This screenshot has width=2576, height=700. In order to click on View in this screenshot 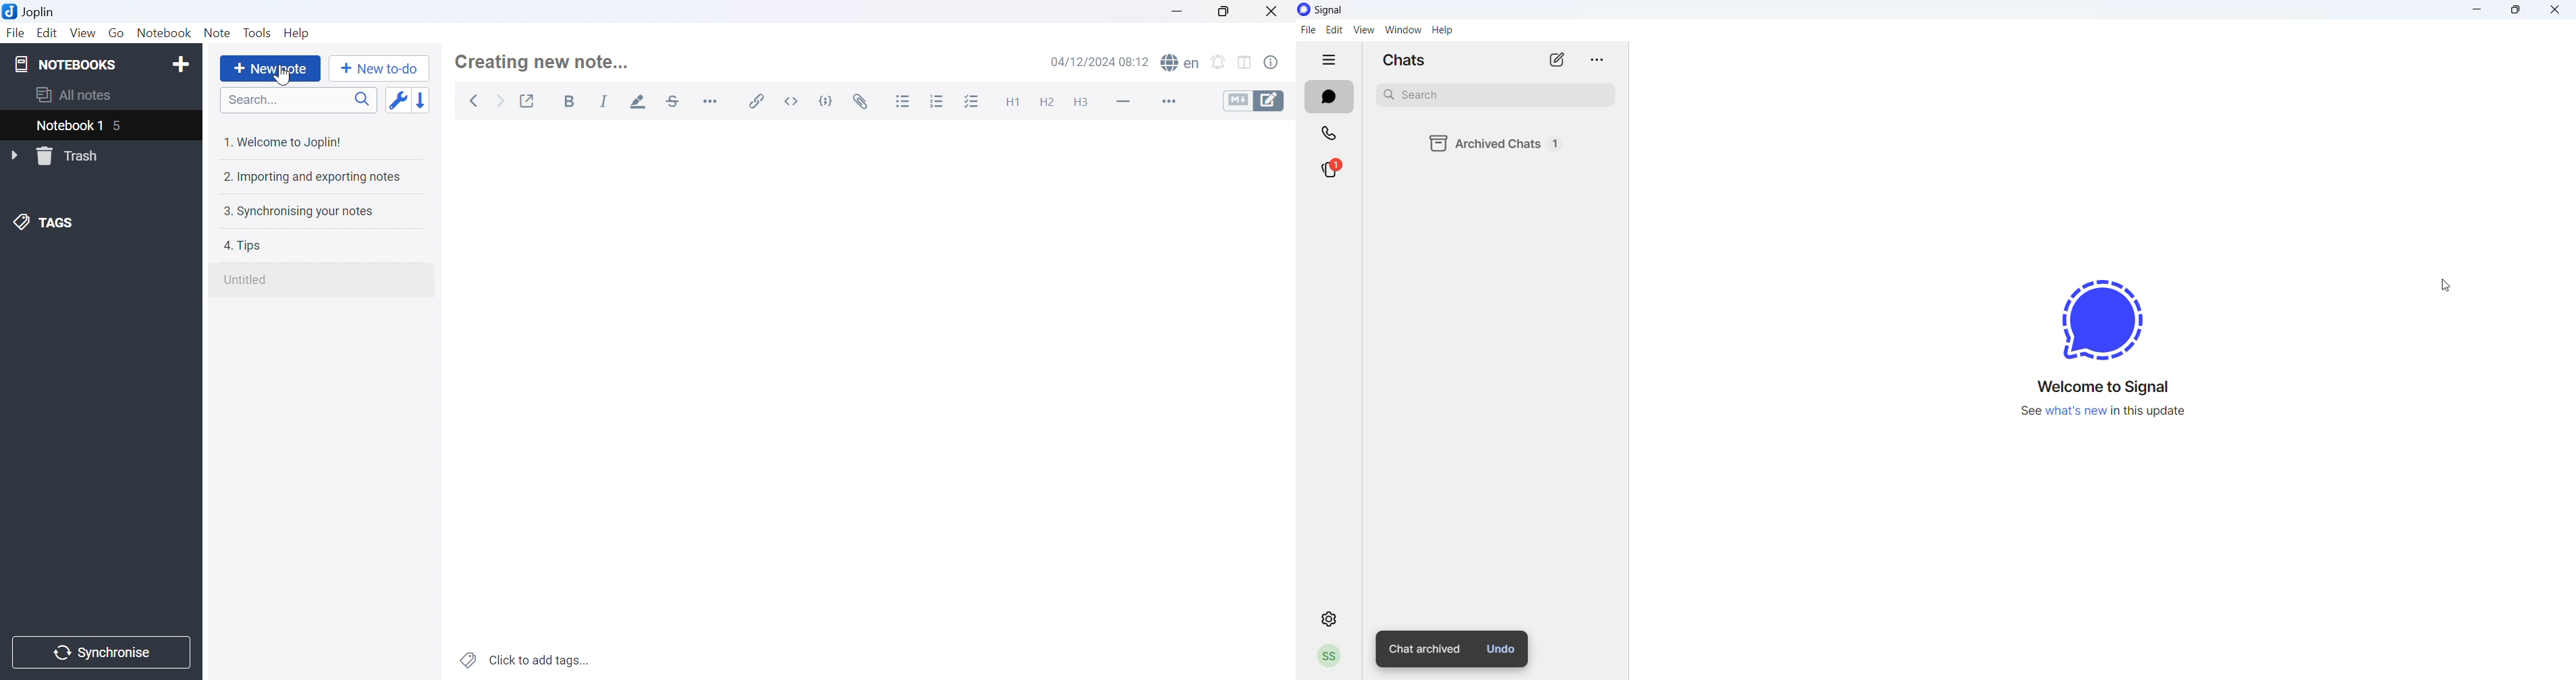, I will do `click(82, 34)`.